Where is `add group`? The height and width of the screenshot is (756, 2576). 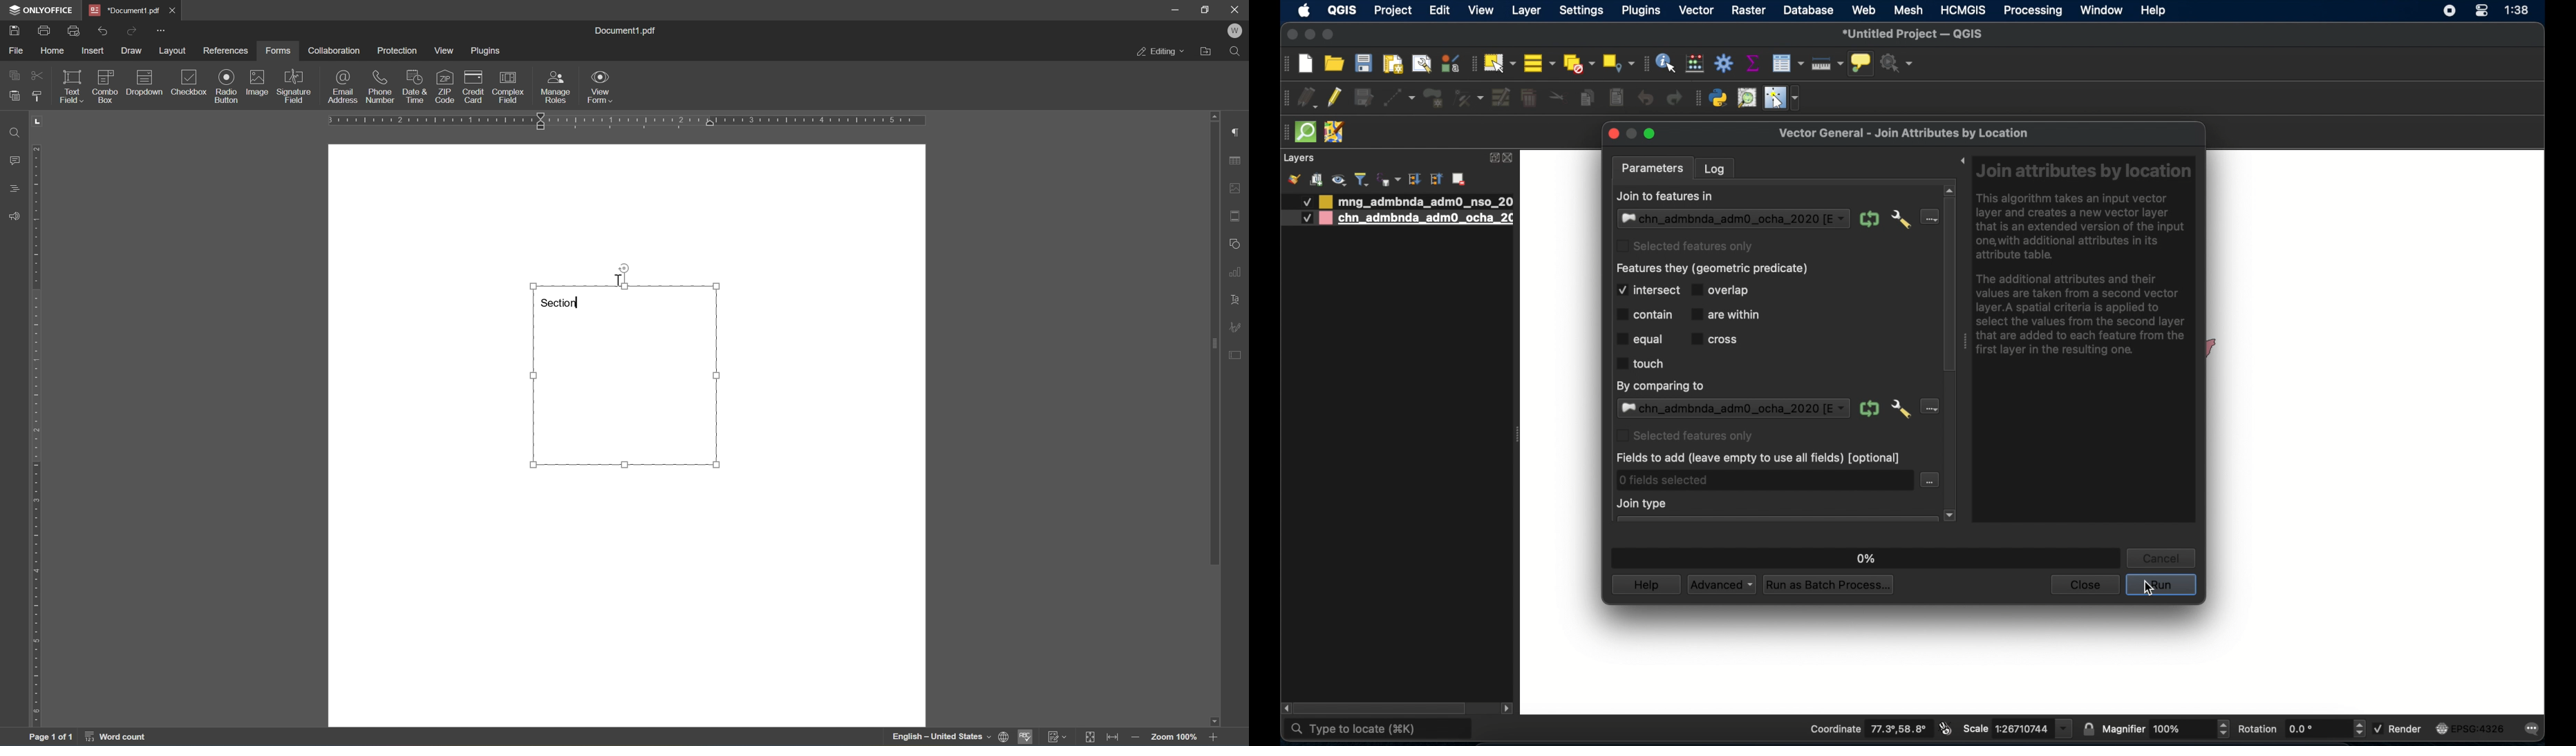 add group is located at coordinates (1317, 180).